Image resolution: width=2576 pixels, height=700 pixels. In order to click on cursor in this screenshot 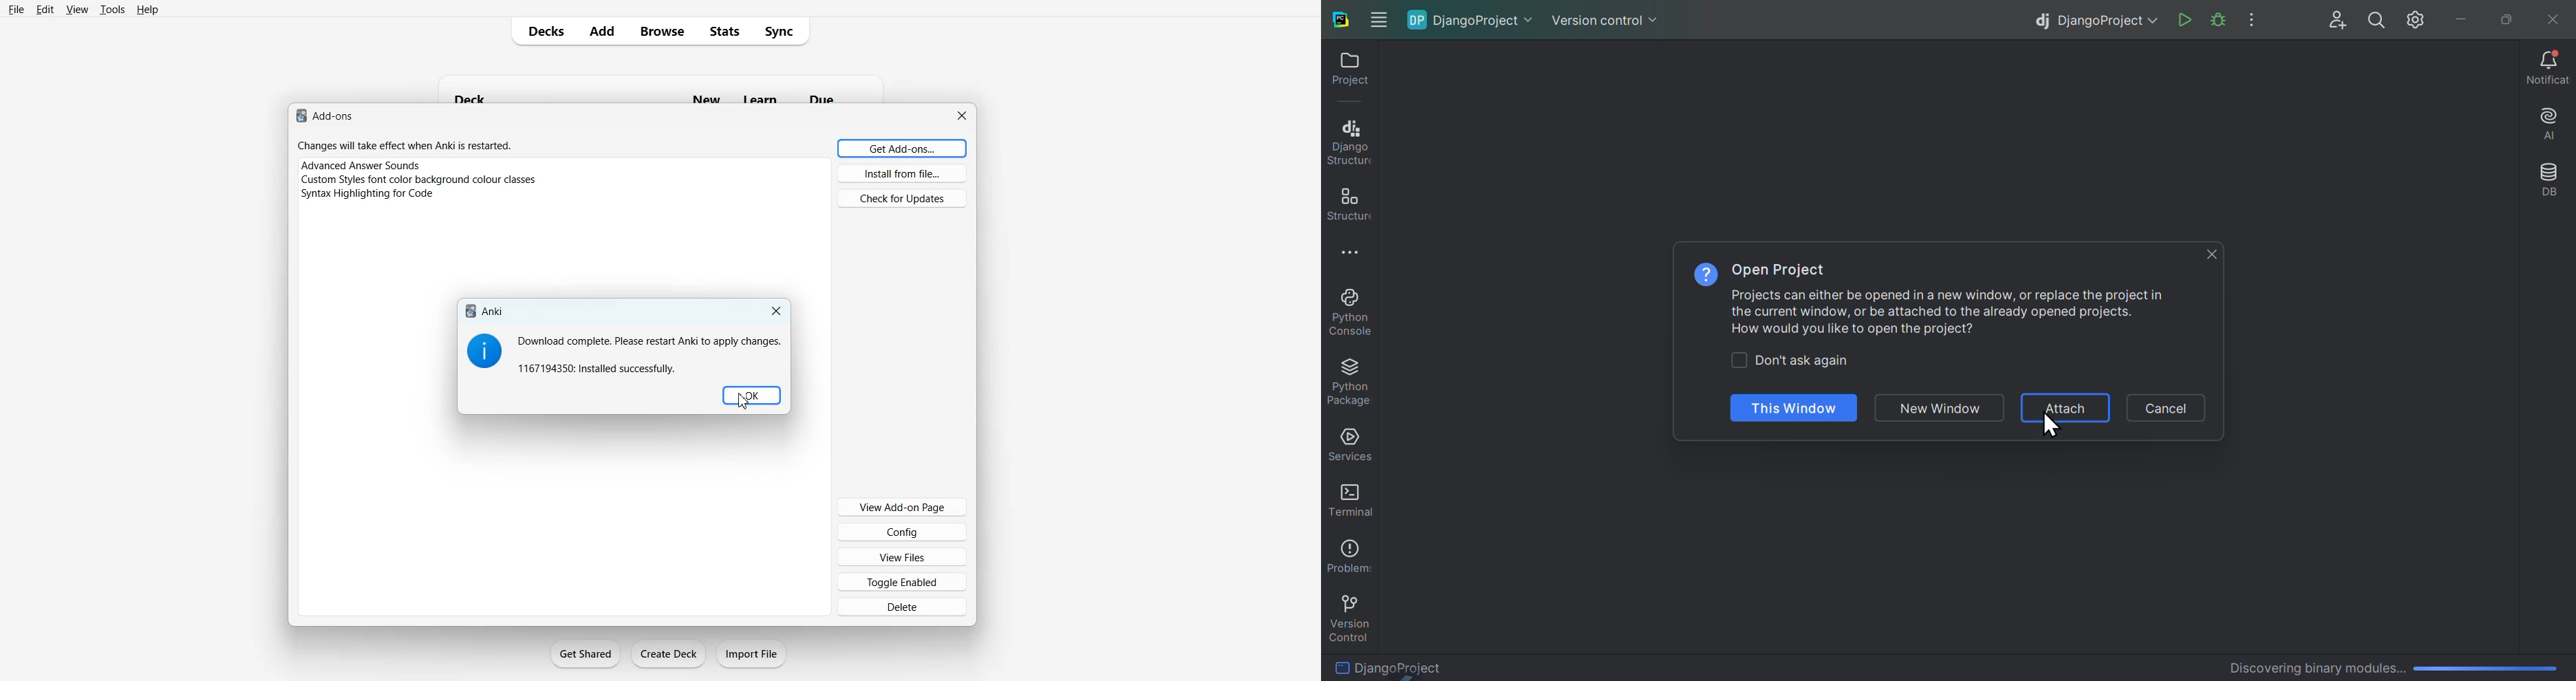, I will do `click(746, 407)`.